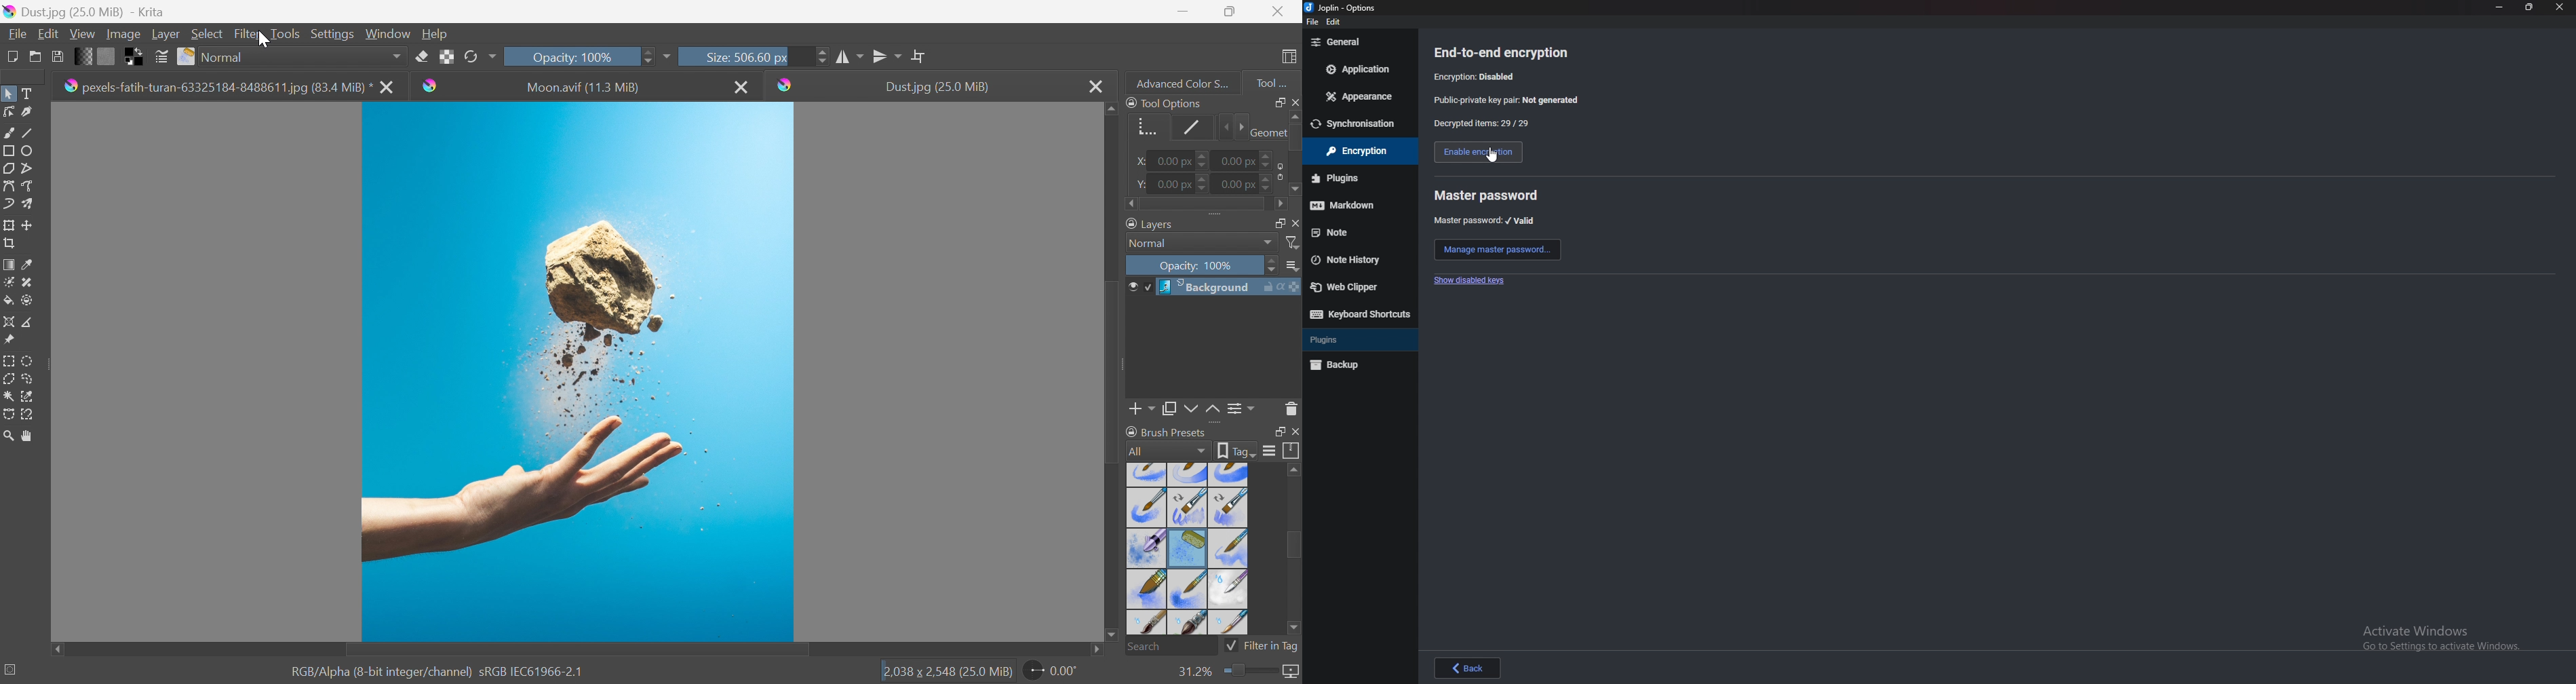 The height and width of the screenshot is (700, 2576). Describe the element at coordinates (1338, 179) in the screenshot. I see `` at that location.